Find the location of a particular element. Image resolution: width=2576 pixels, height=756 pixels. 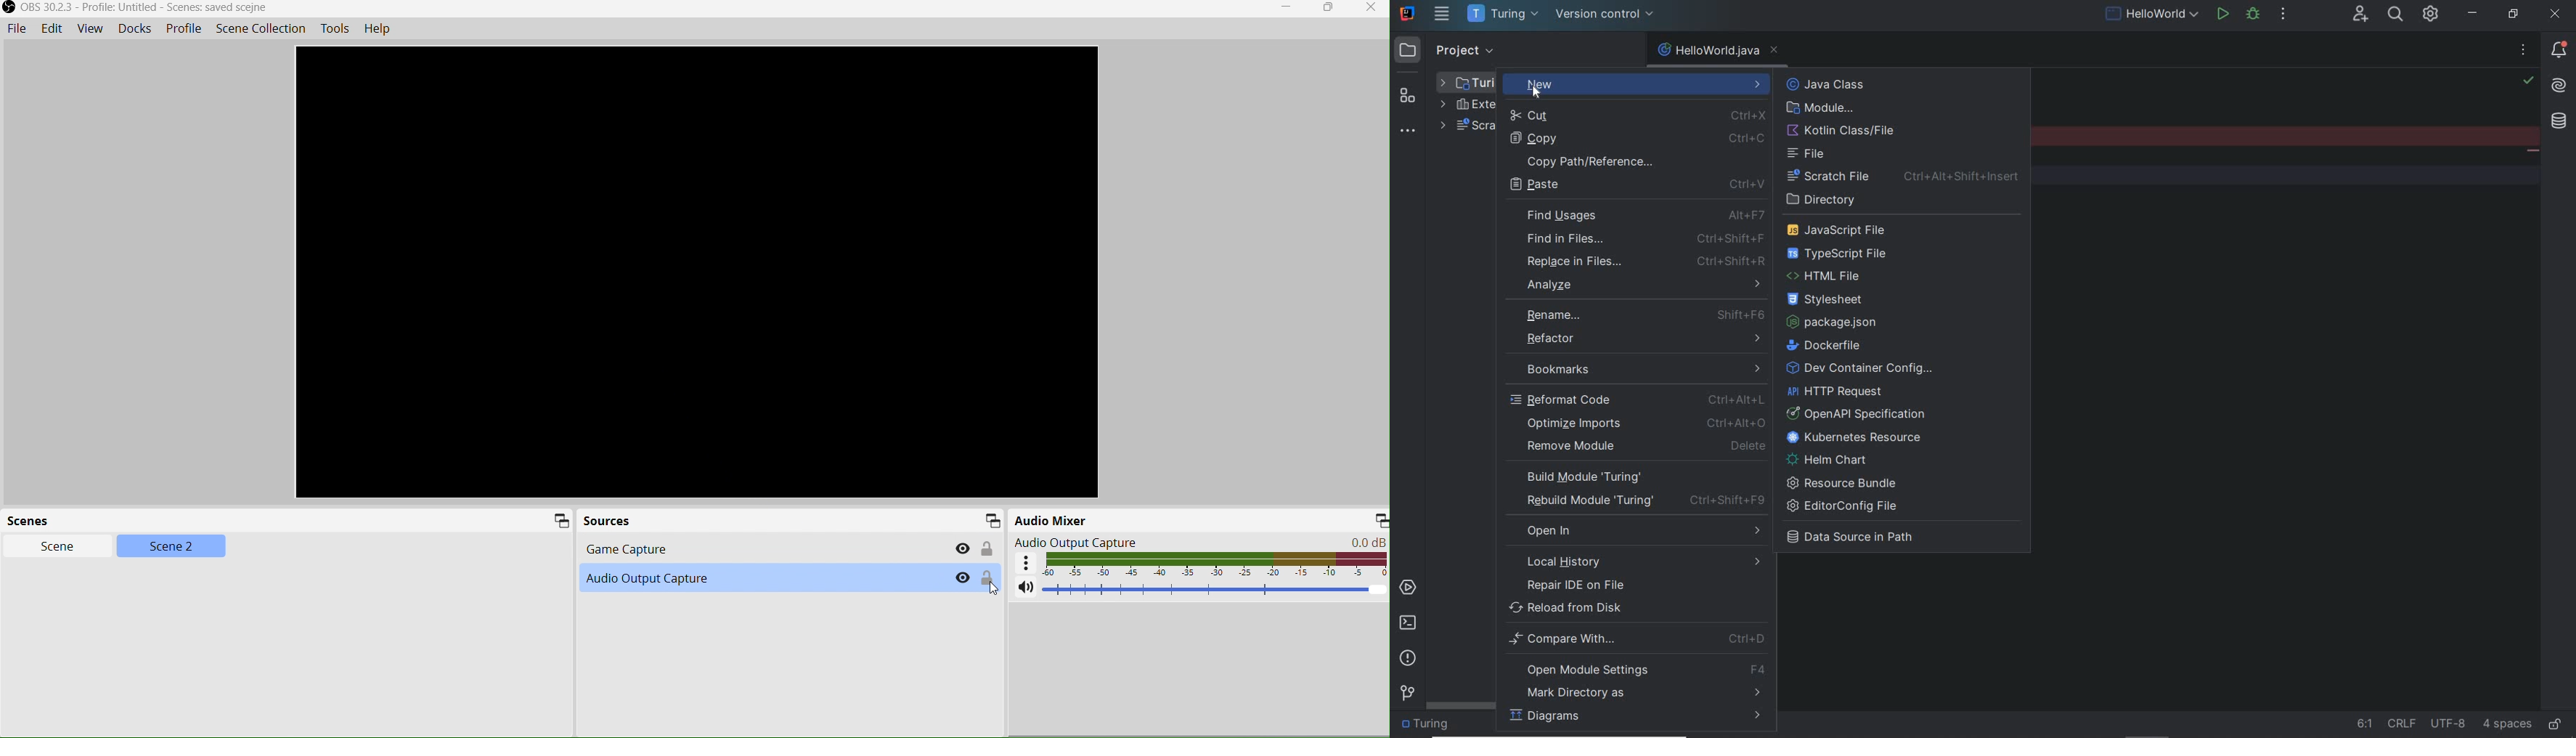

resource bundle is located at coordinates (1846, 482).